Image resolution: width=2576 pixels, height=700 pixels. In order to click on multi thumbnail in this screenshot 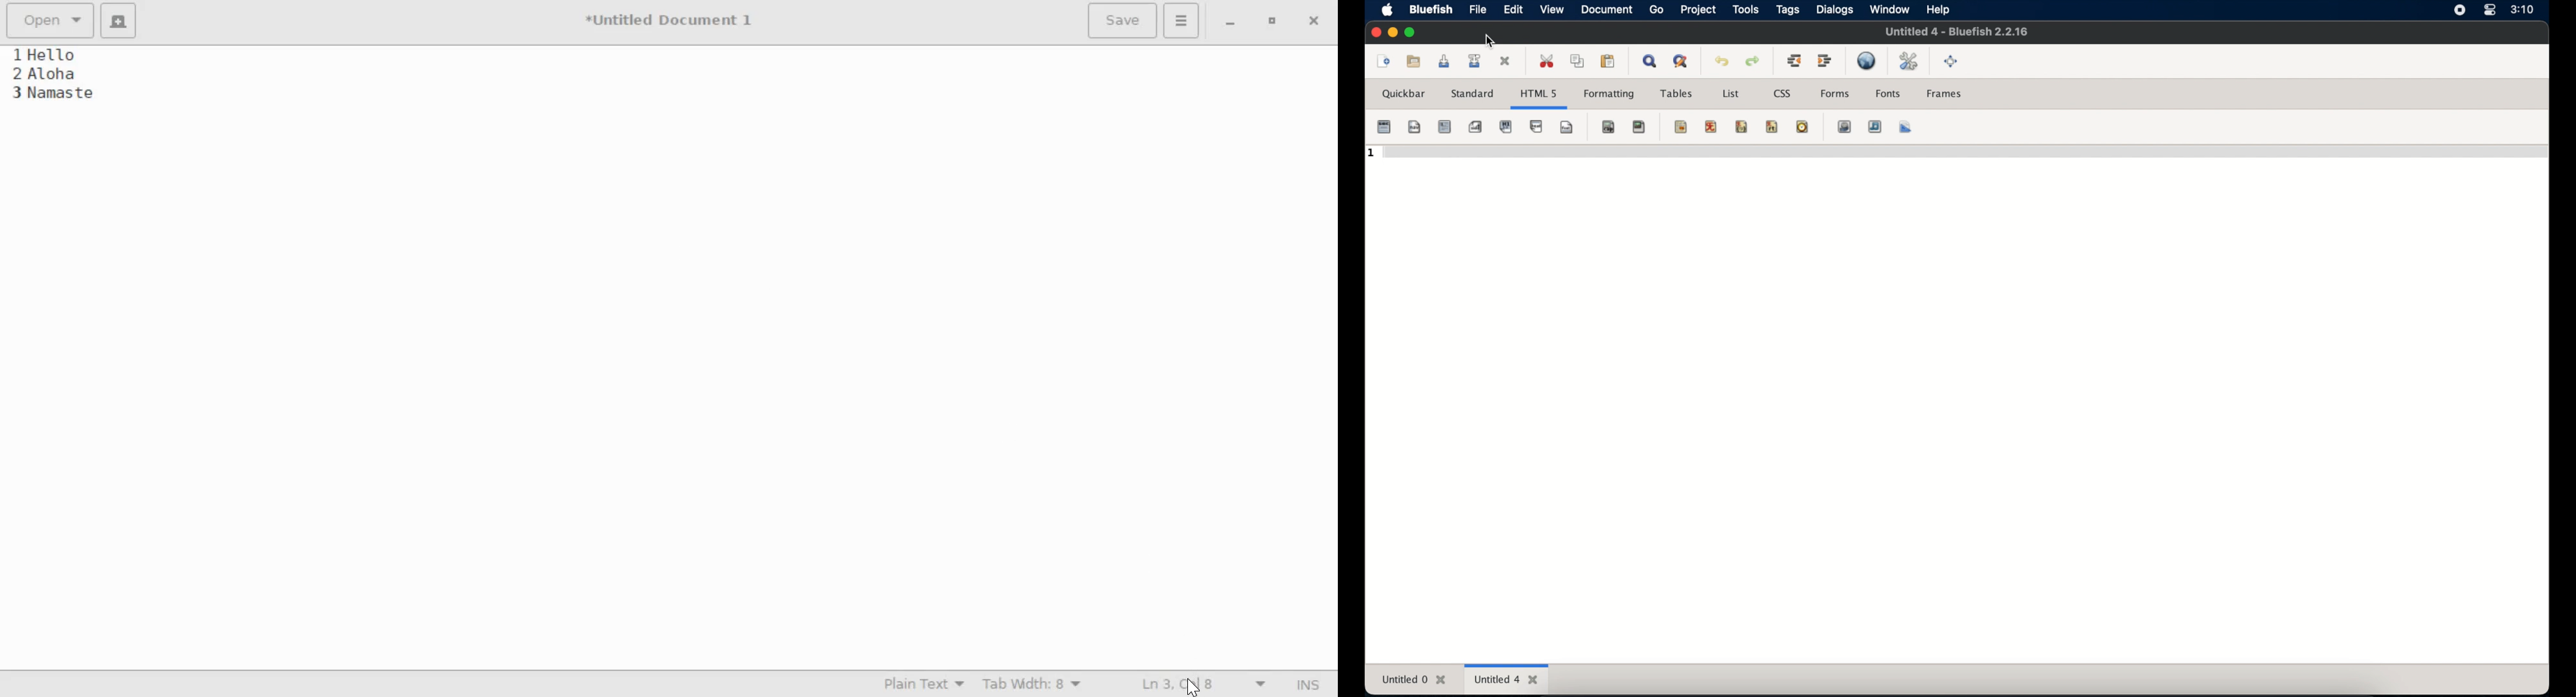, I will do `click(1904, 126)`.